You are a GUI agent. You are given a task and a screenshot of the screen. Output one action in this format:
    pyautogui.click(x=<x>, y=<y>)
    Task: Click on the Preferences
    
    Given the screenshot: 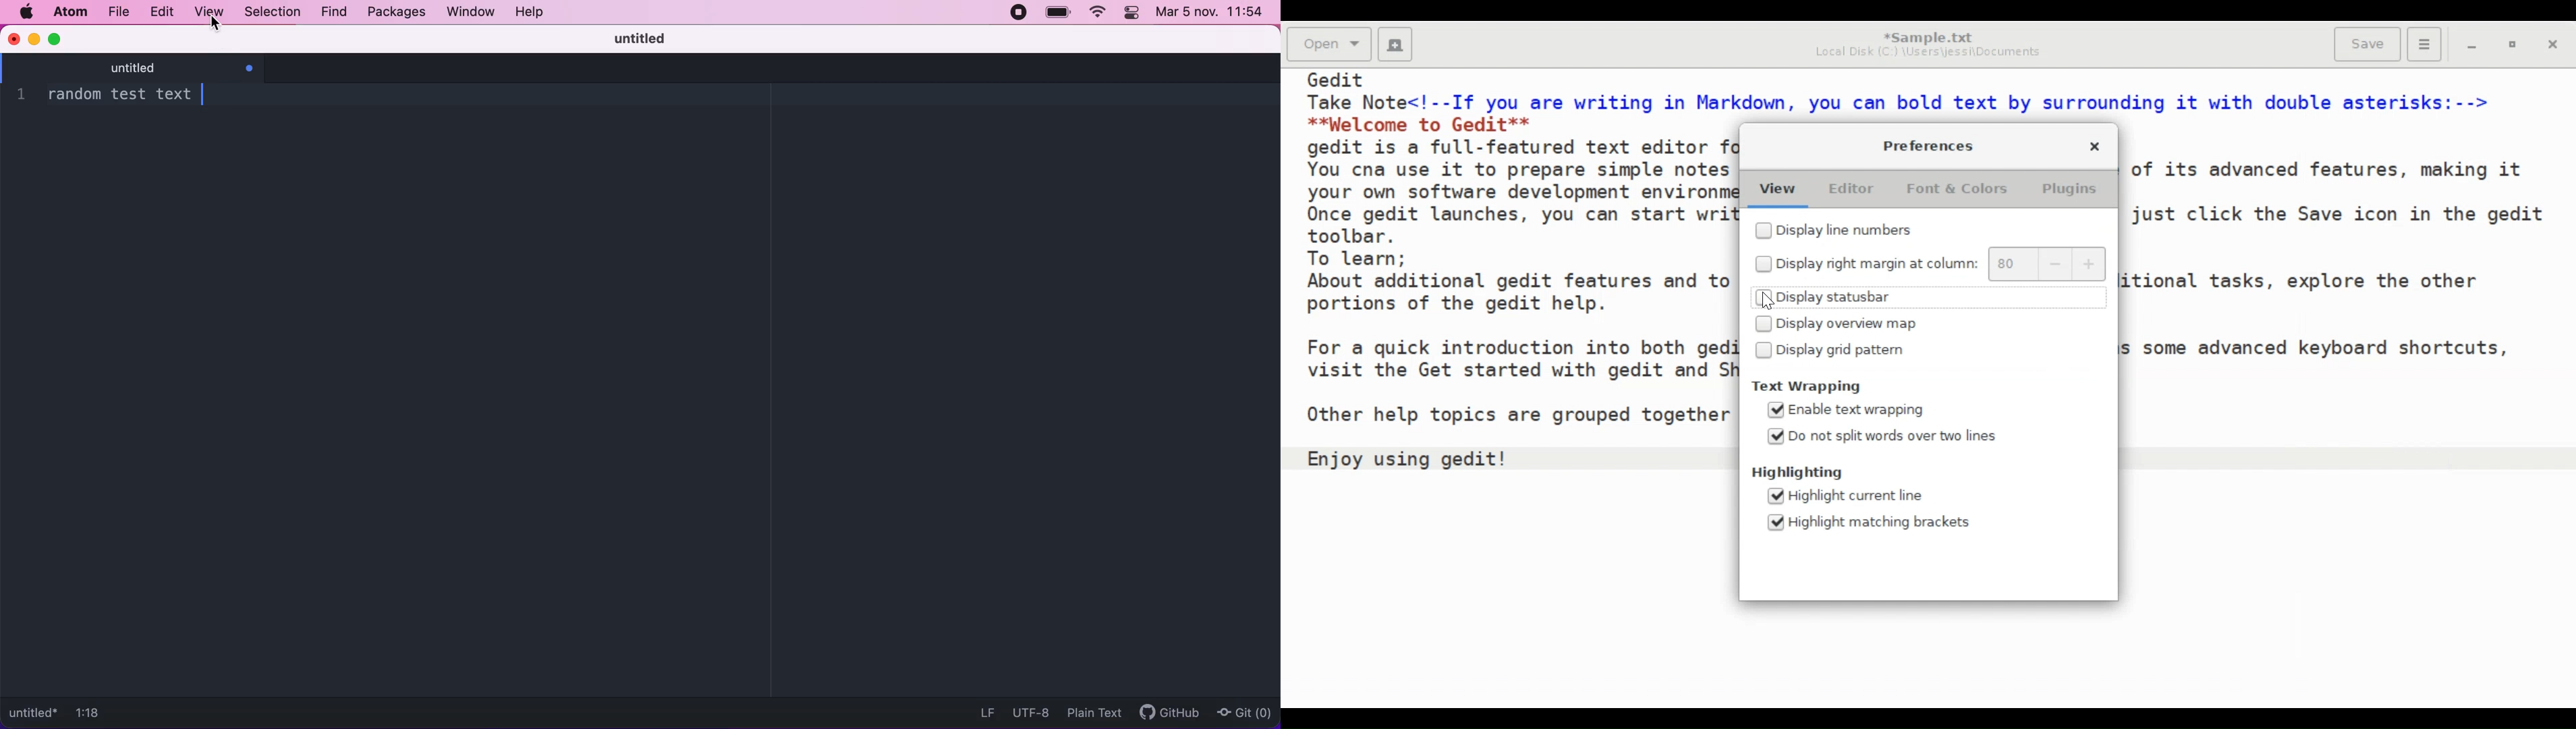 What is the action you would take?
    pyautogui.click(x=1926, y=148)
    